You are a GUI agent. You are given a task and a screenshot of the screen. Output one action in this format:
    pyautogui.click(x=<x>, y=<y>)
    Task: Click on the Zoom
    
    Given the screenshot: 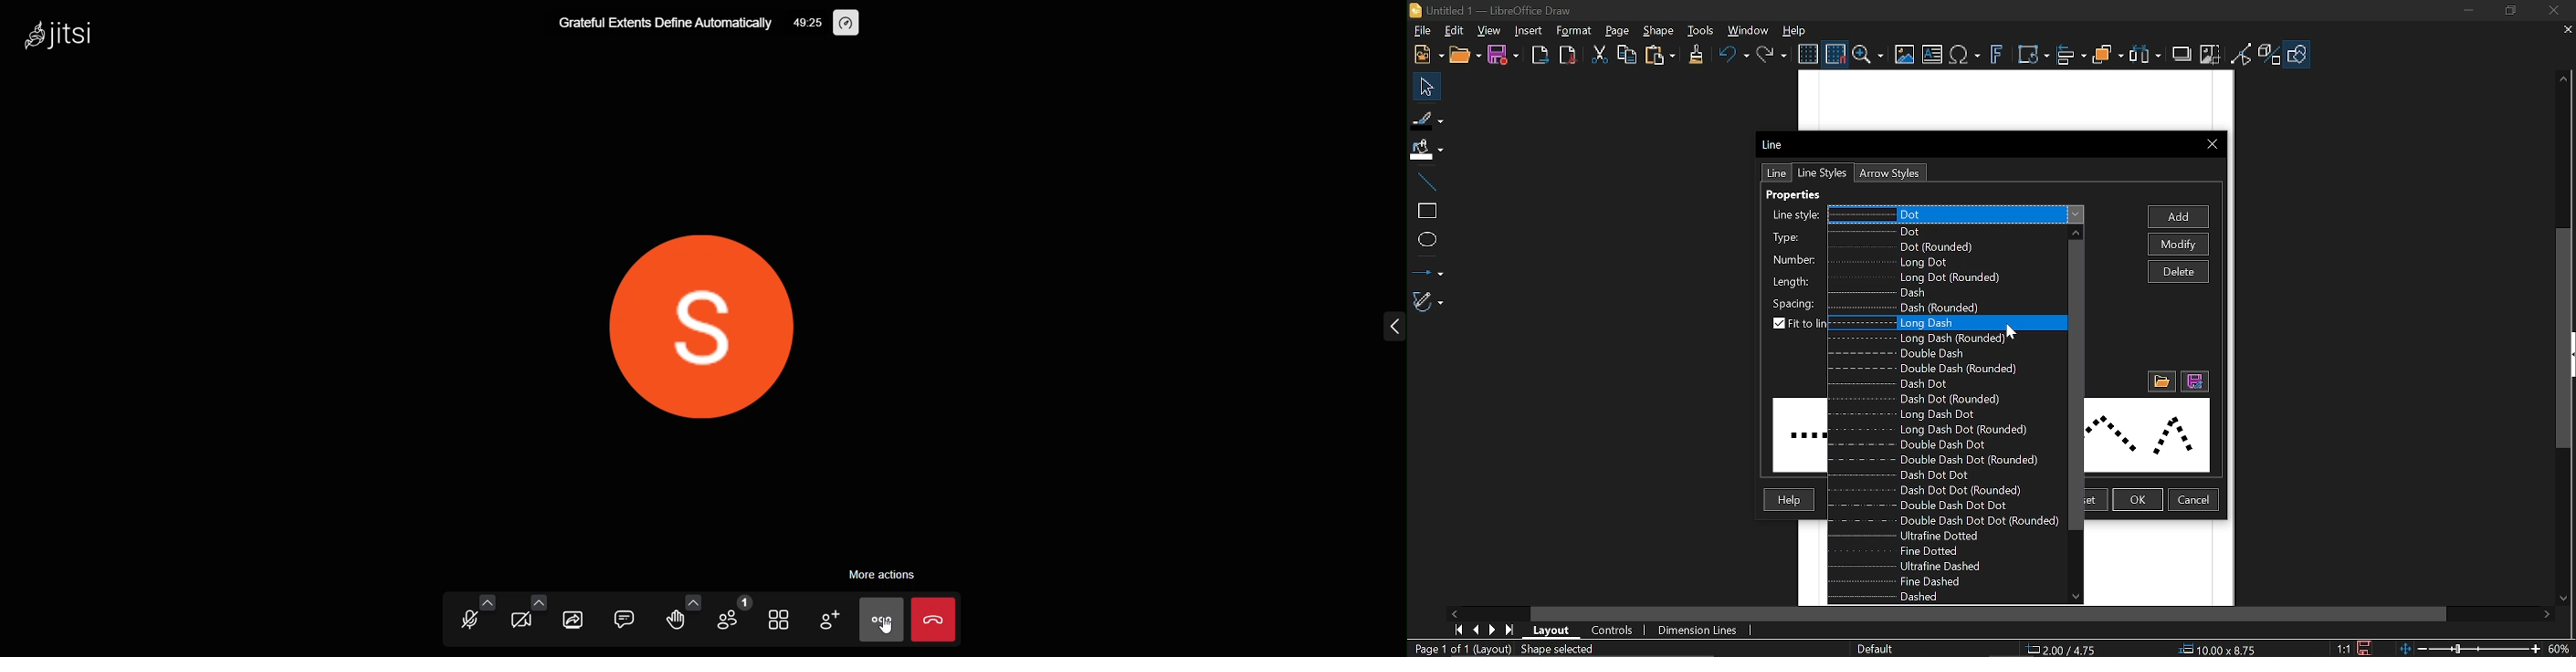 What is the action you would take?
    pyautogui.click(x=1868, y=55)
    